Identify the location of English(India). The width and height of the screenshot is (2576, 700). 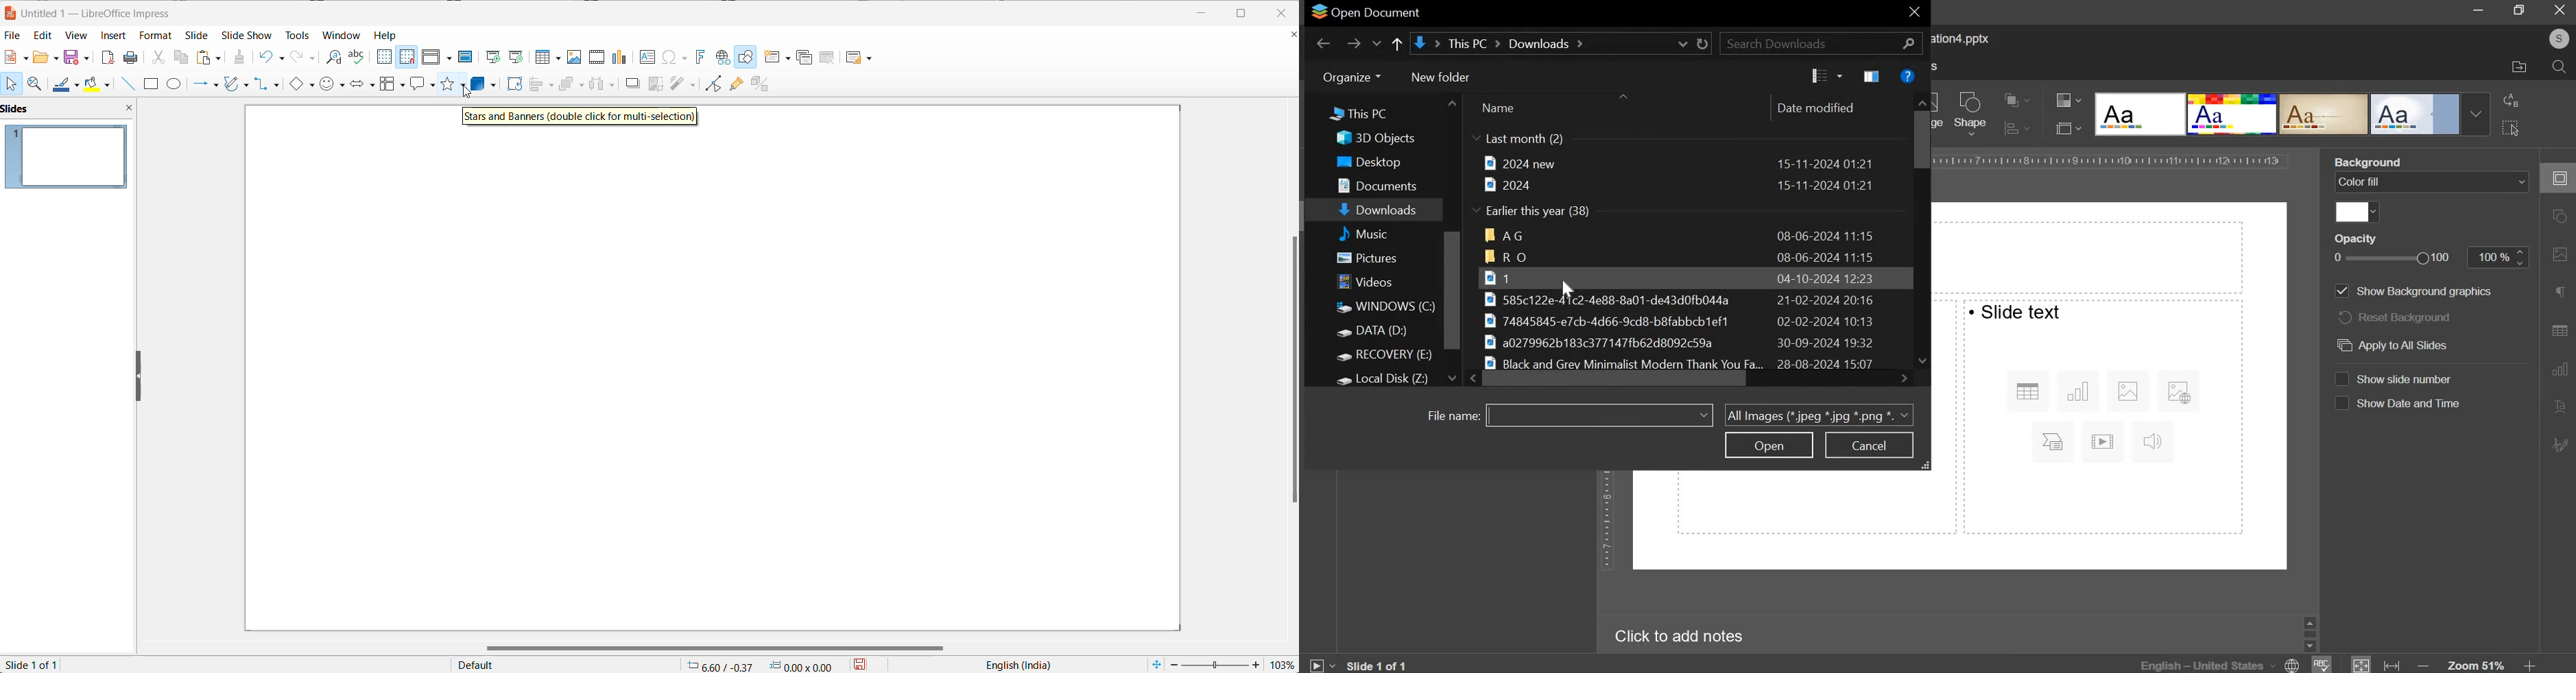
(1011, 665).